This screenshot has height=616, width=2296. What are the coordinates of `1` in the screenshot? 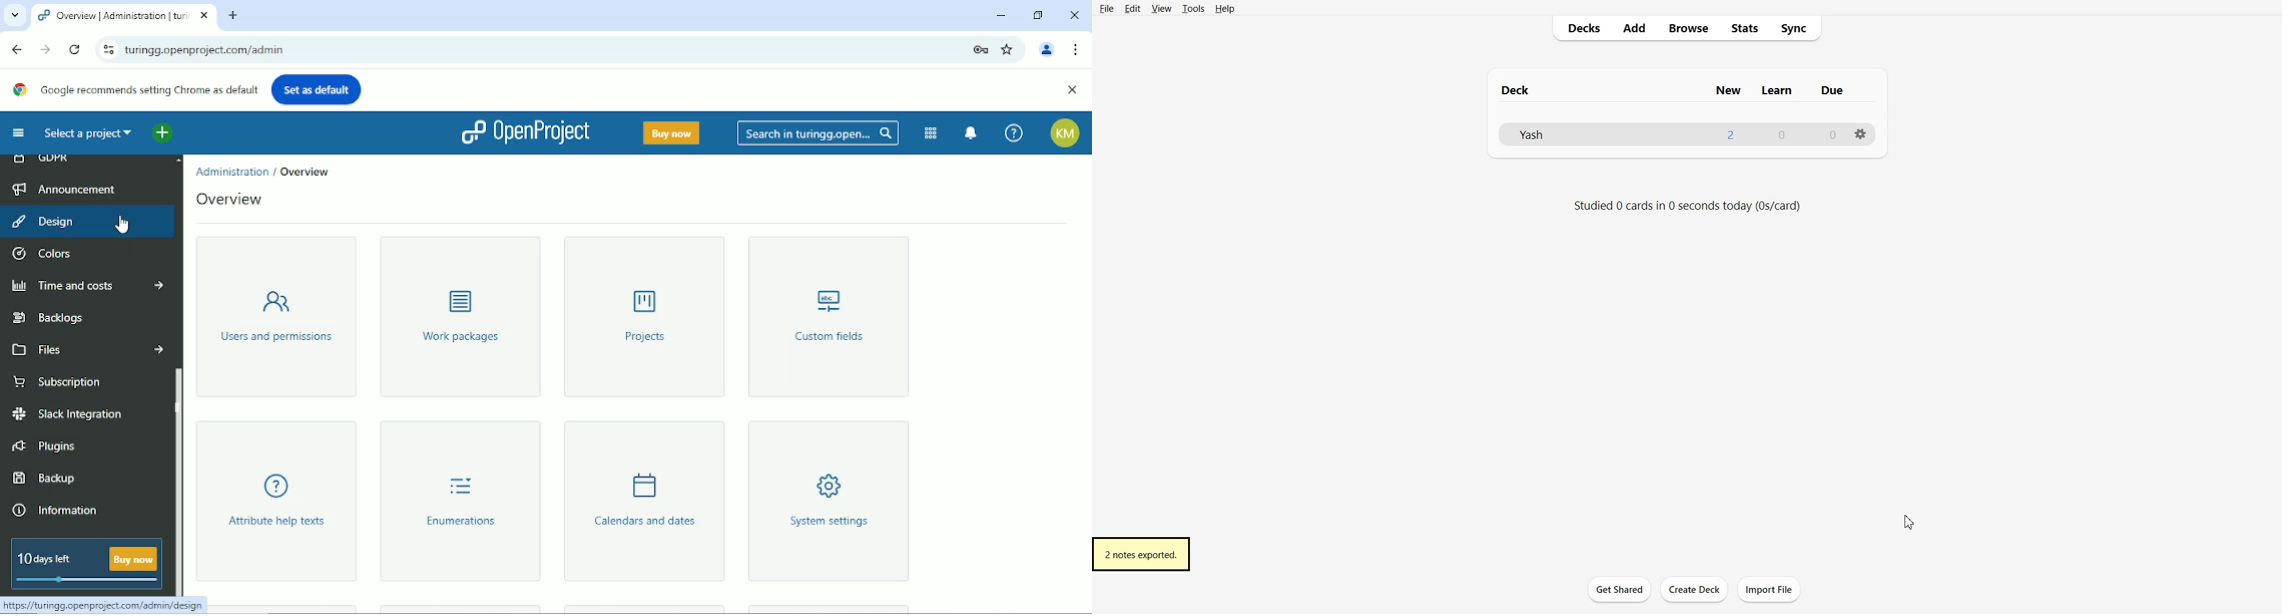 It's located at (1730, 134).